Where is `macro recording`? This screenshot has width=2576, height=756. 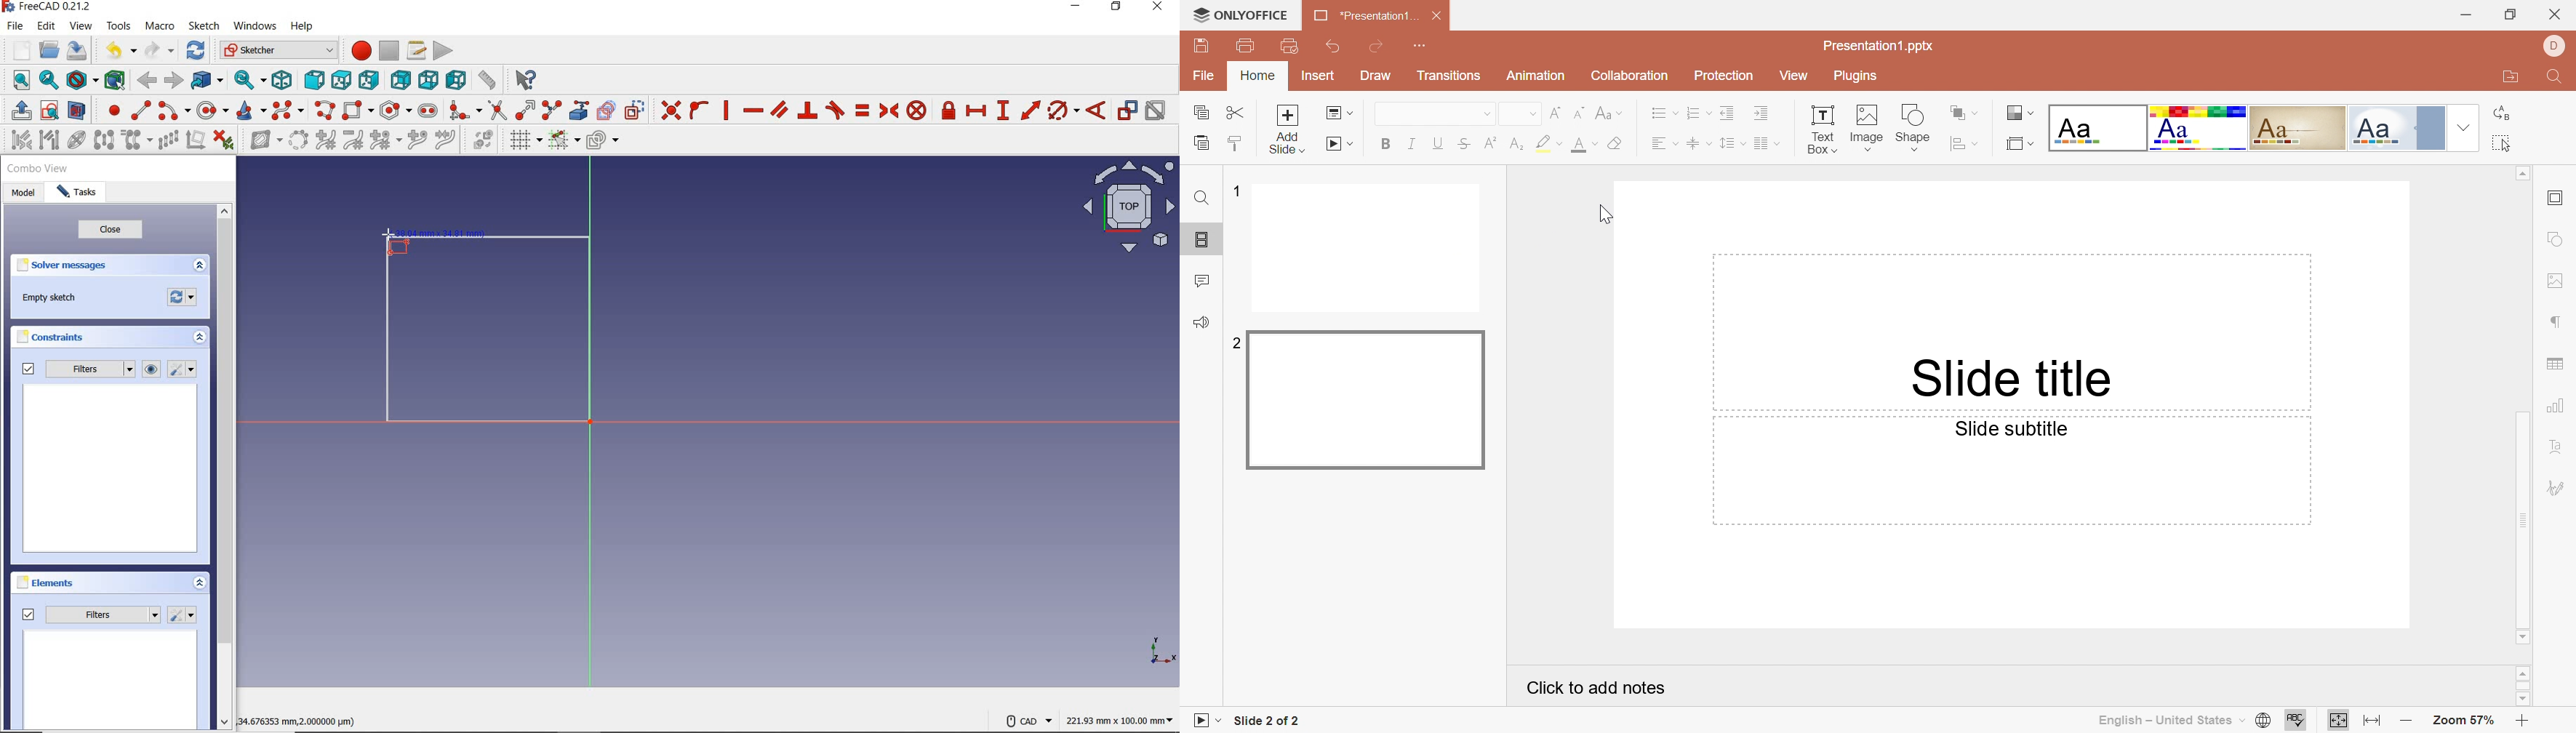
macro recording is located at coordinates (360, 51).